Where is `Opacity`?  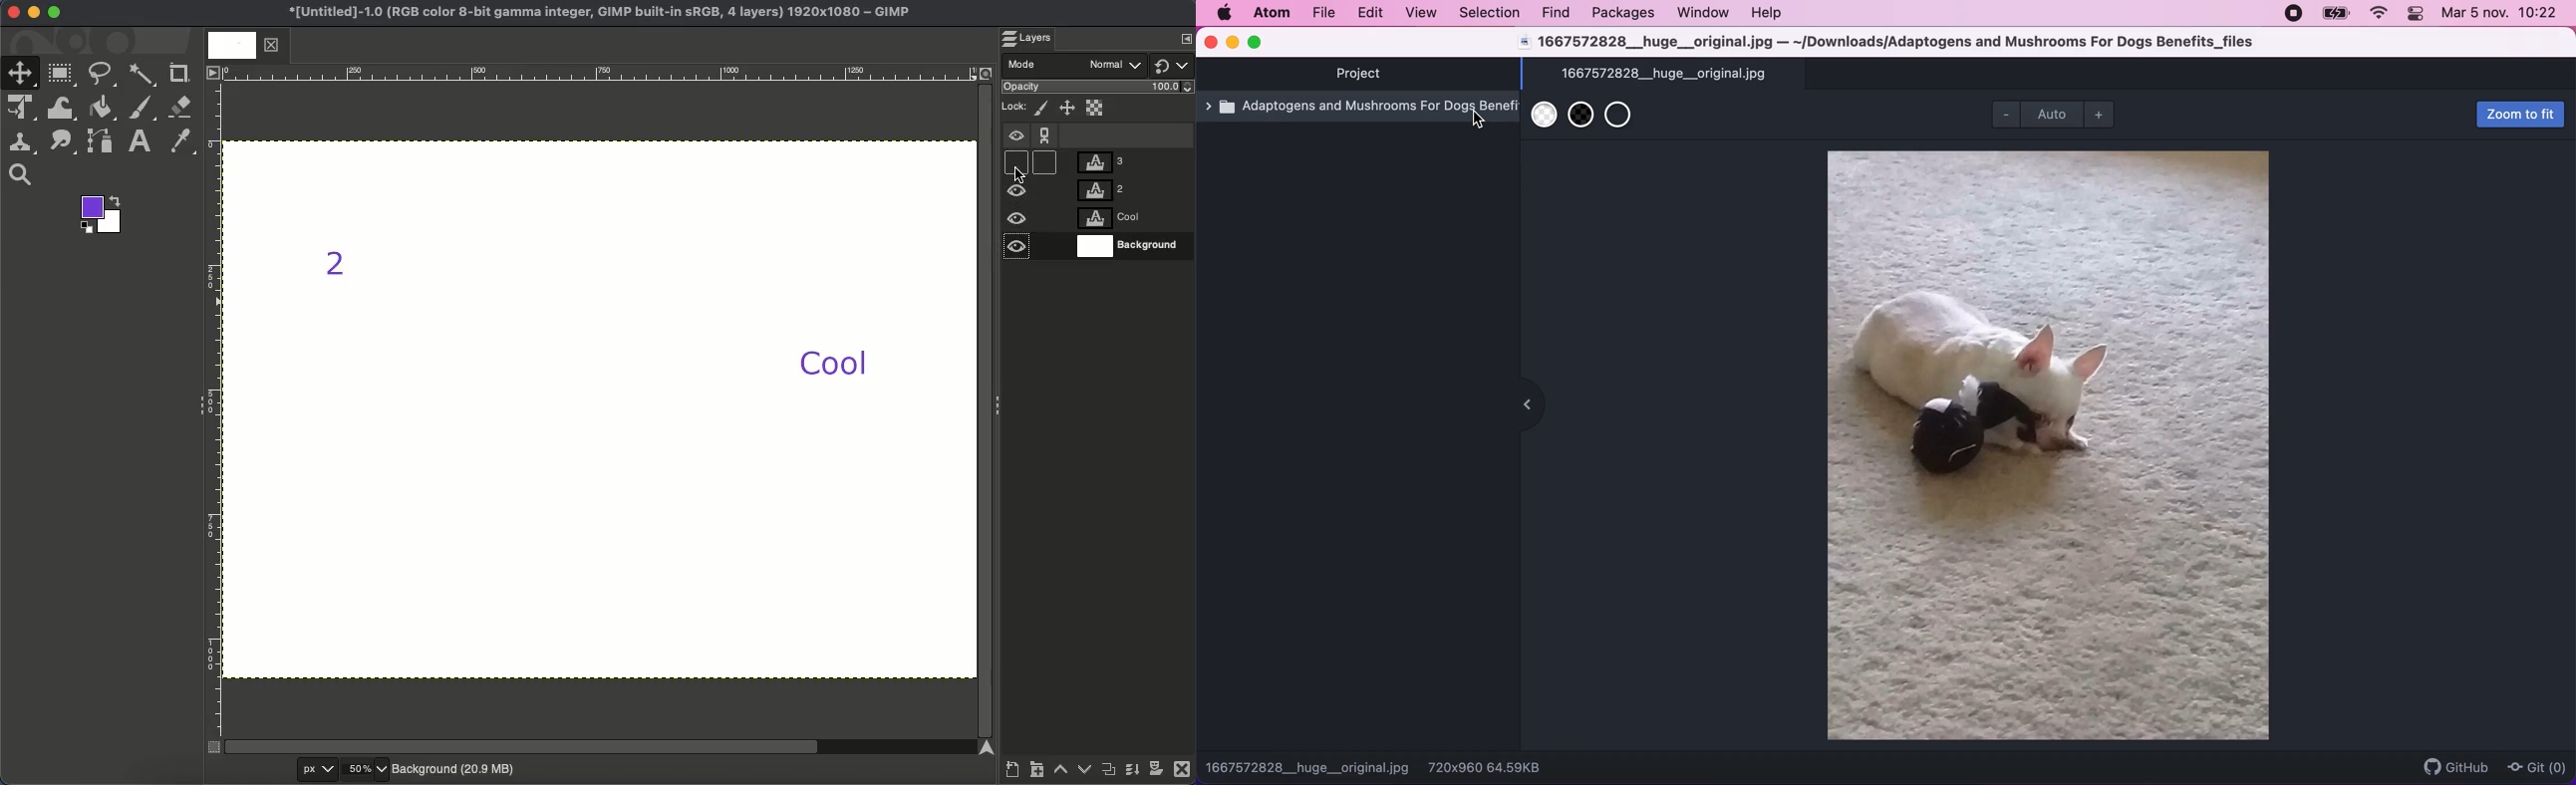
Opacity is located at coordinates (1100, 89).